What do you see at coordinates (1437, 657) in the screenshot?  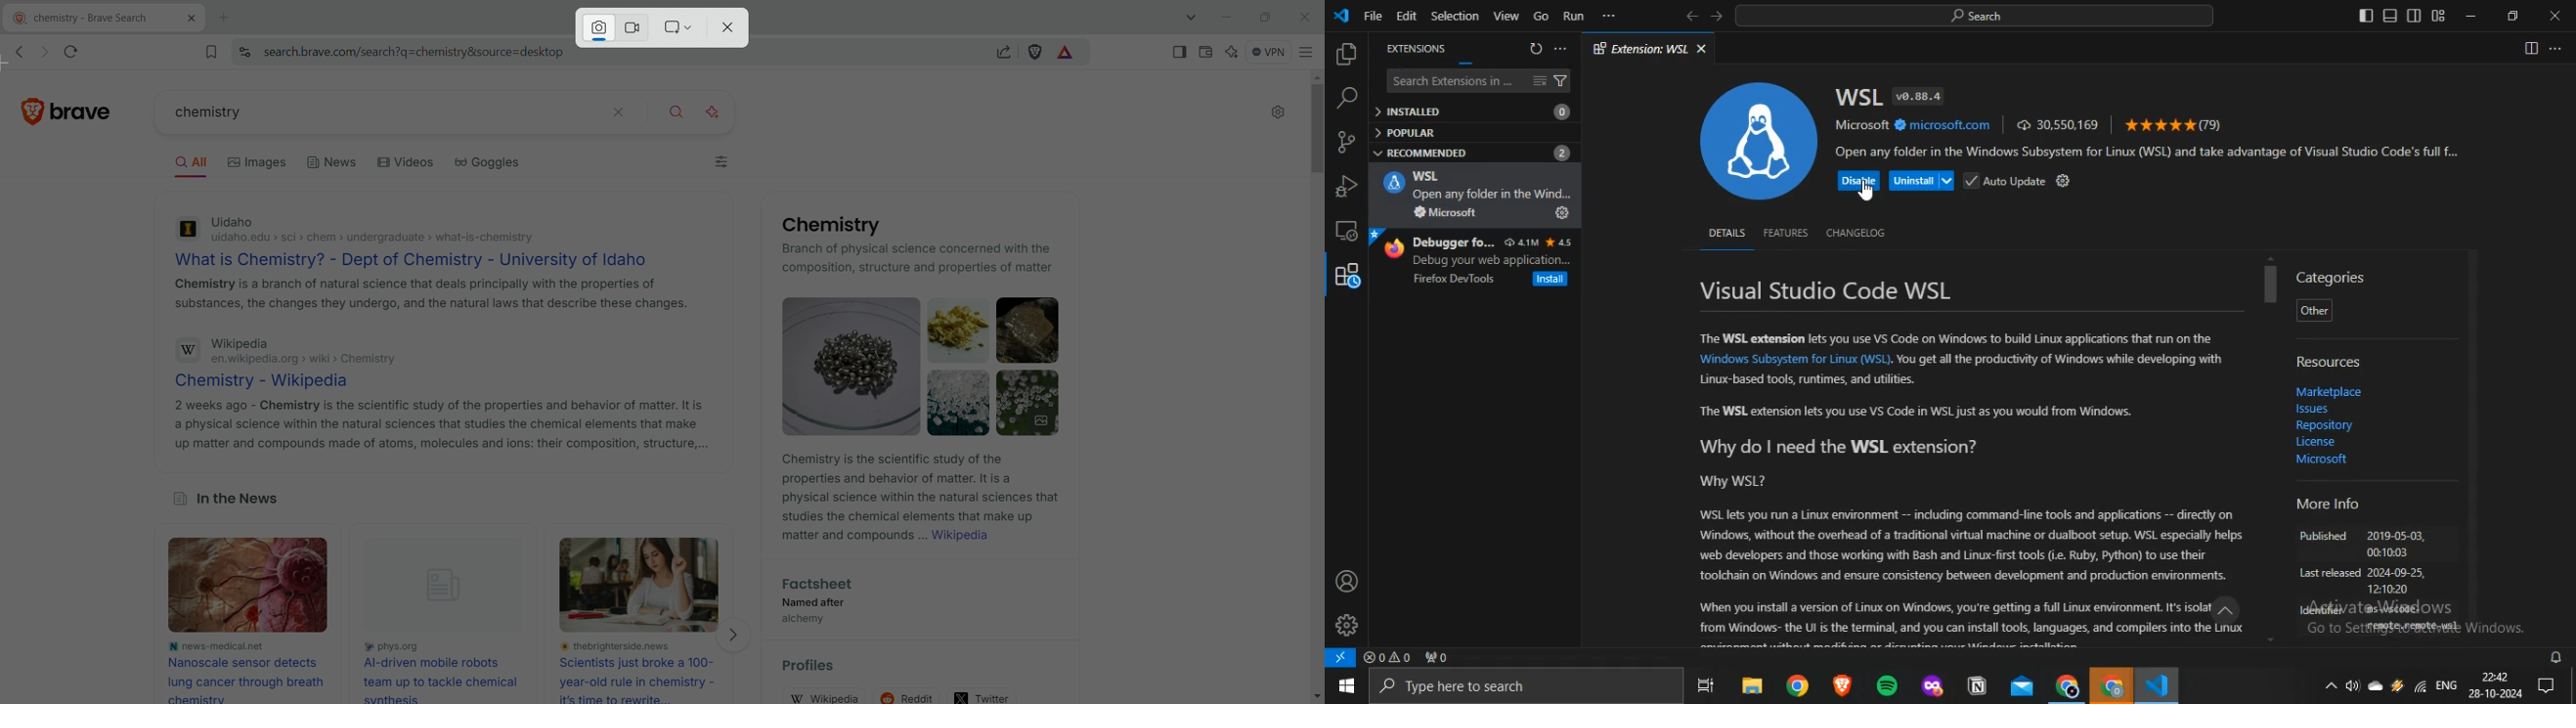 I see `no ports forwarded` at bounding box center [1437, 657].